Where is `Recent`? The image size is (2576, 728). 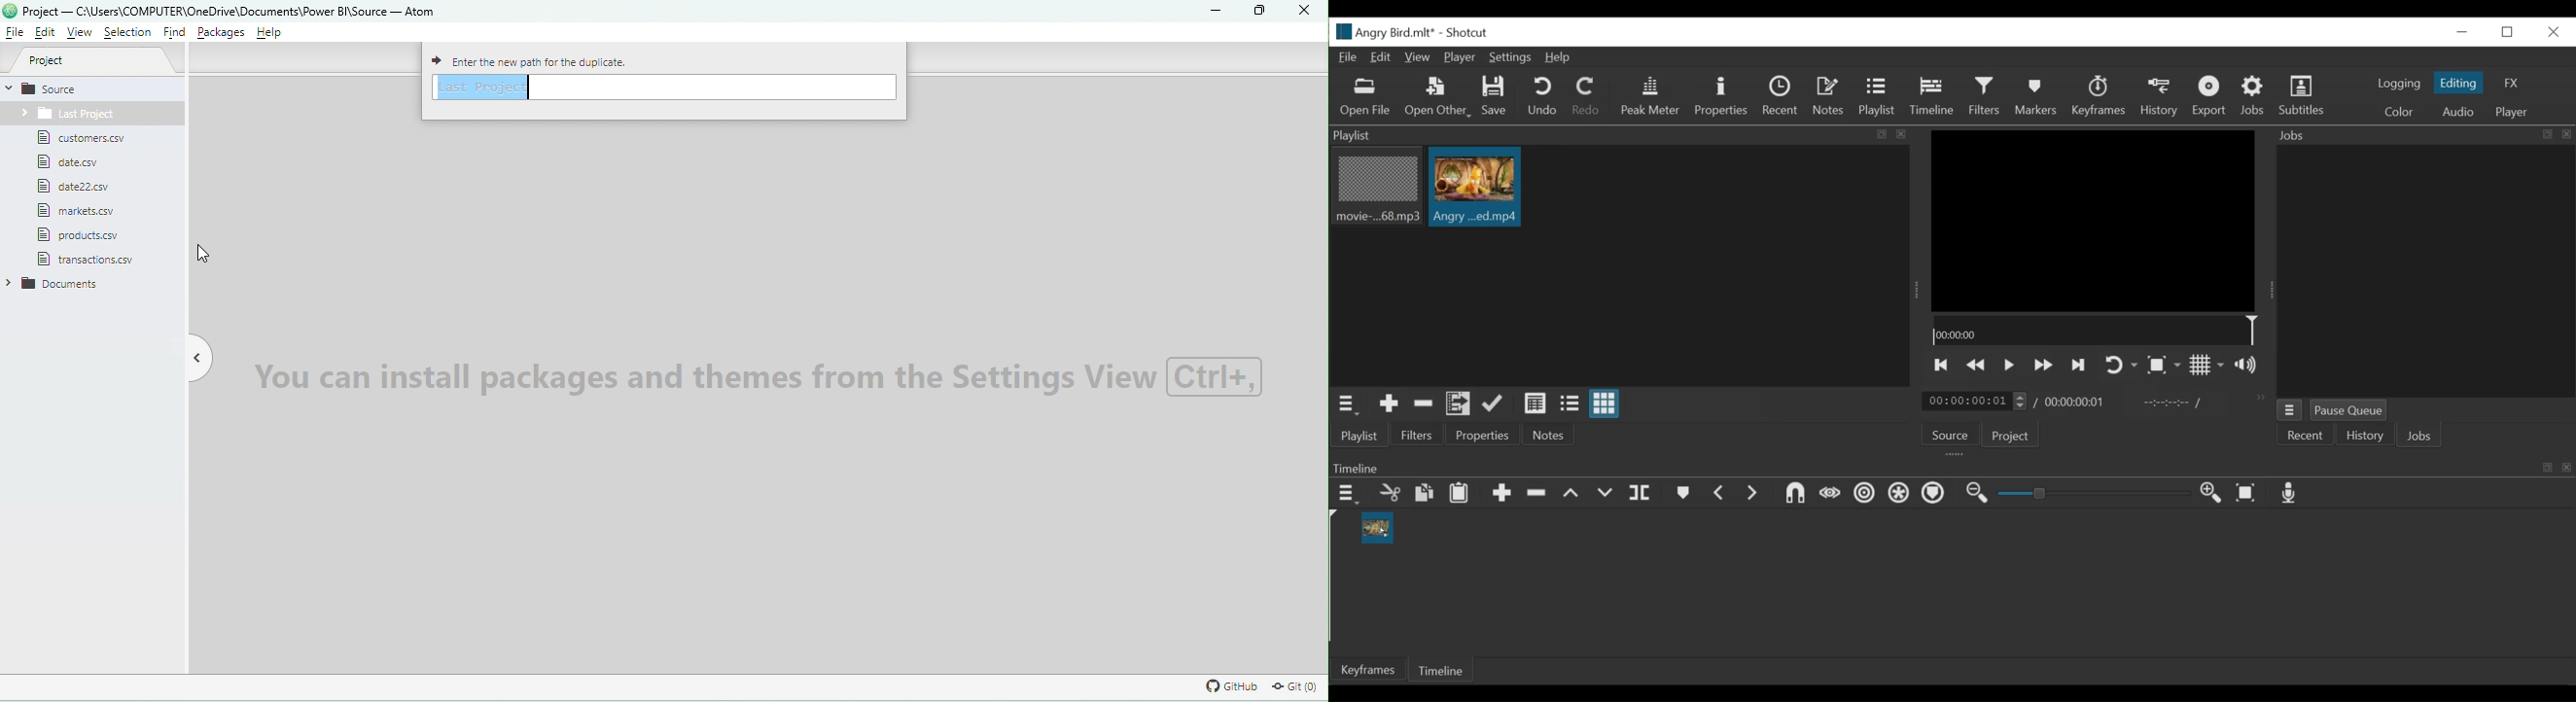 Recent is located at coordinates (1782, 98).